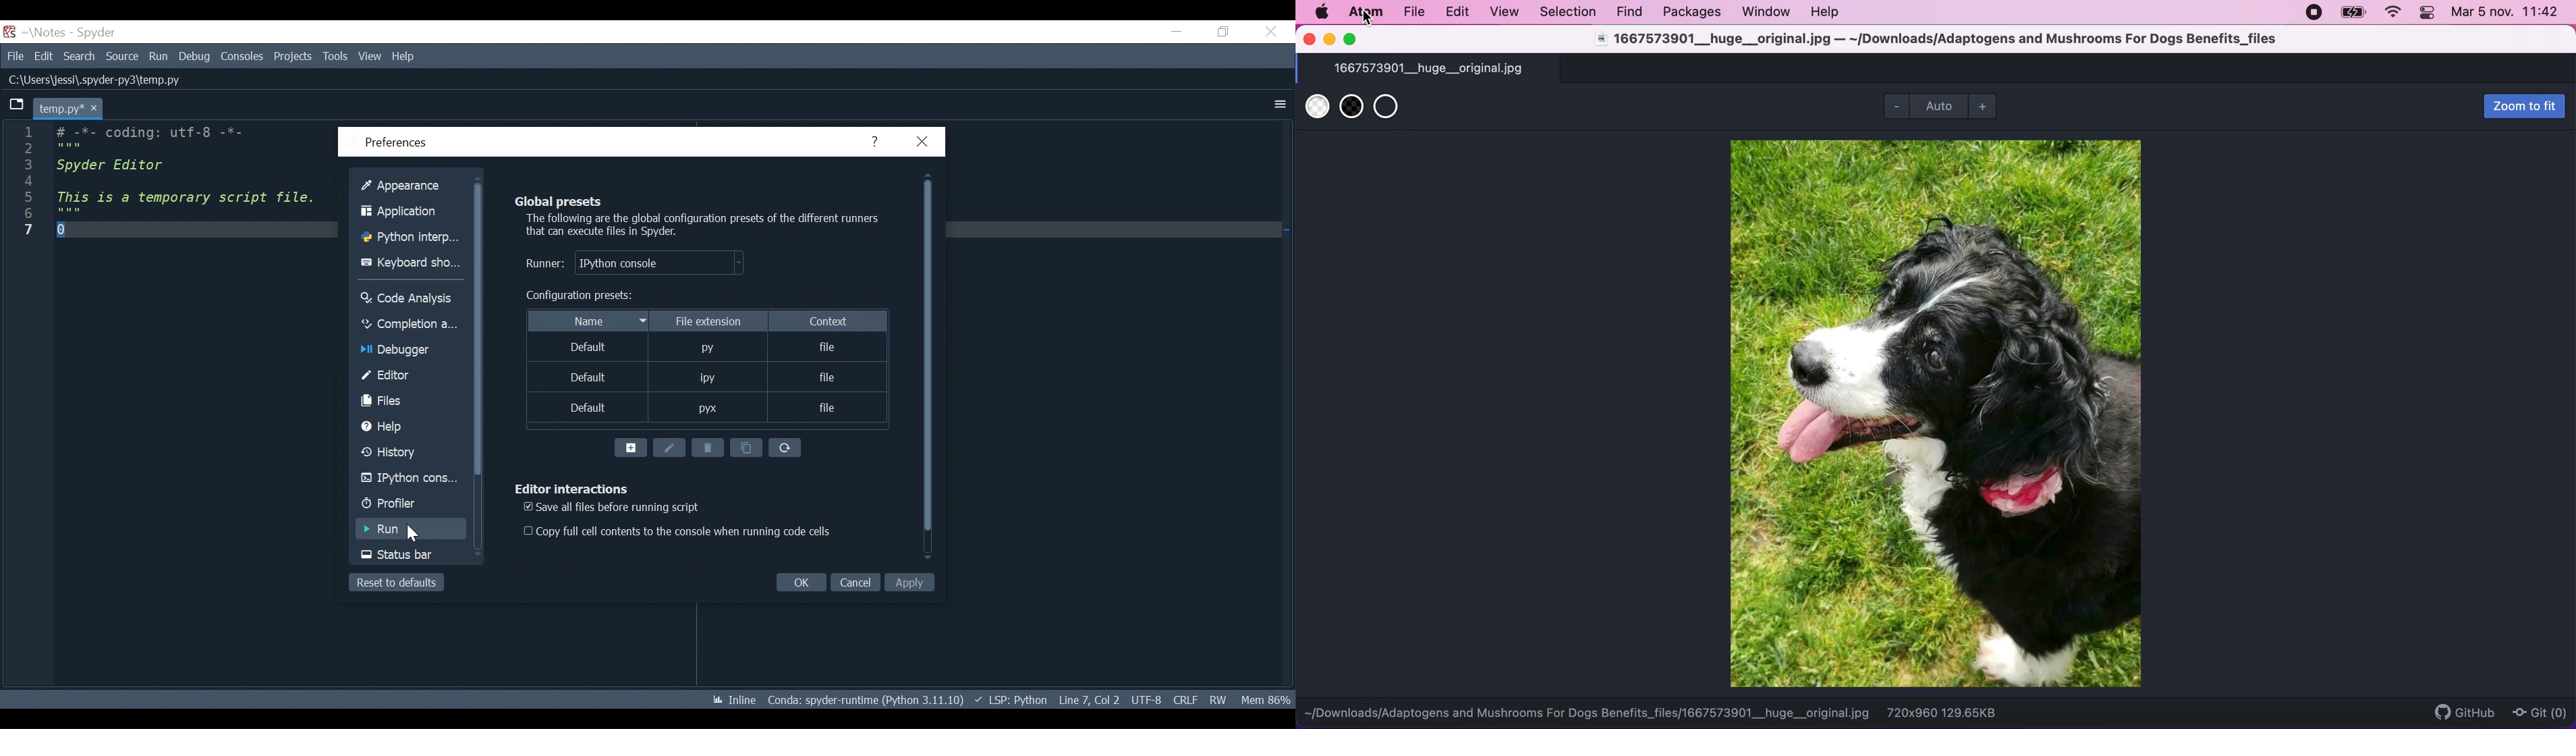 This screenshot has width=2576, height=756. Describe the element at coordinates (2461, 707) in the screenshot. I see `github` at that location.